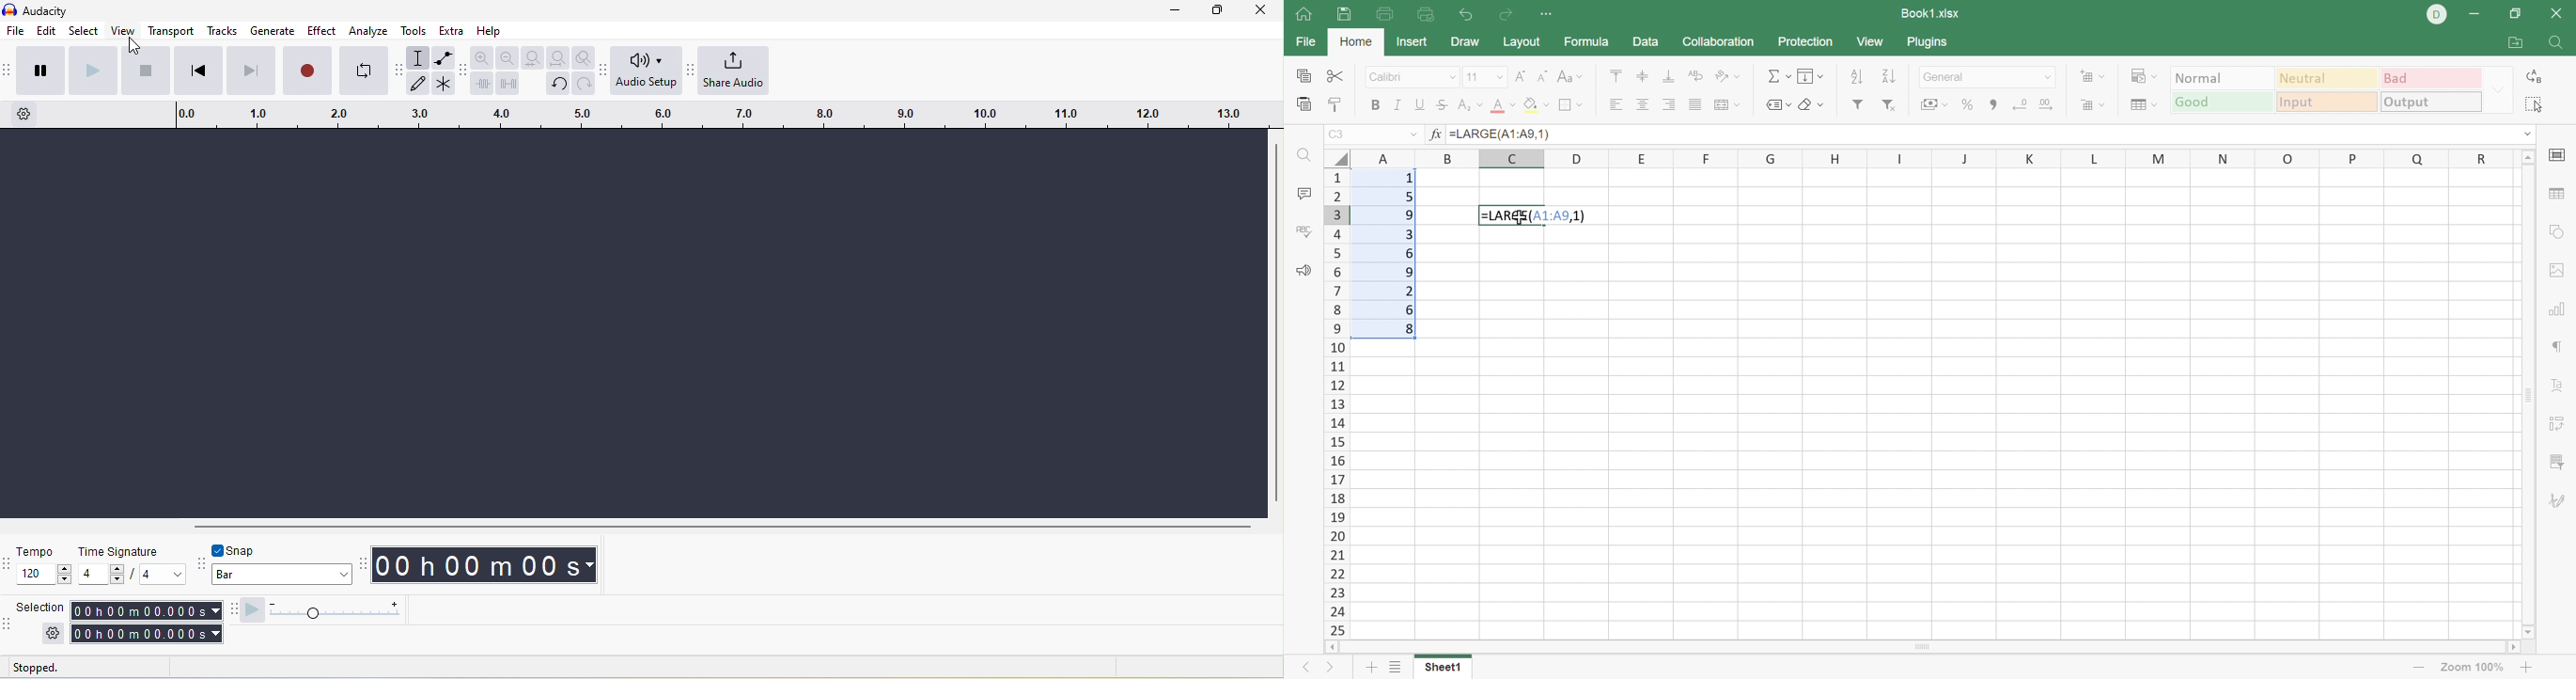  Describe the element at coordinates (200, 565) in the screenshot. I see `snapping toolbar` at that location.